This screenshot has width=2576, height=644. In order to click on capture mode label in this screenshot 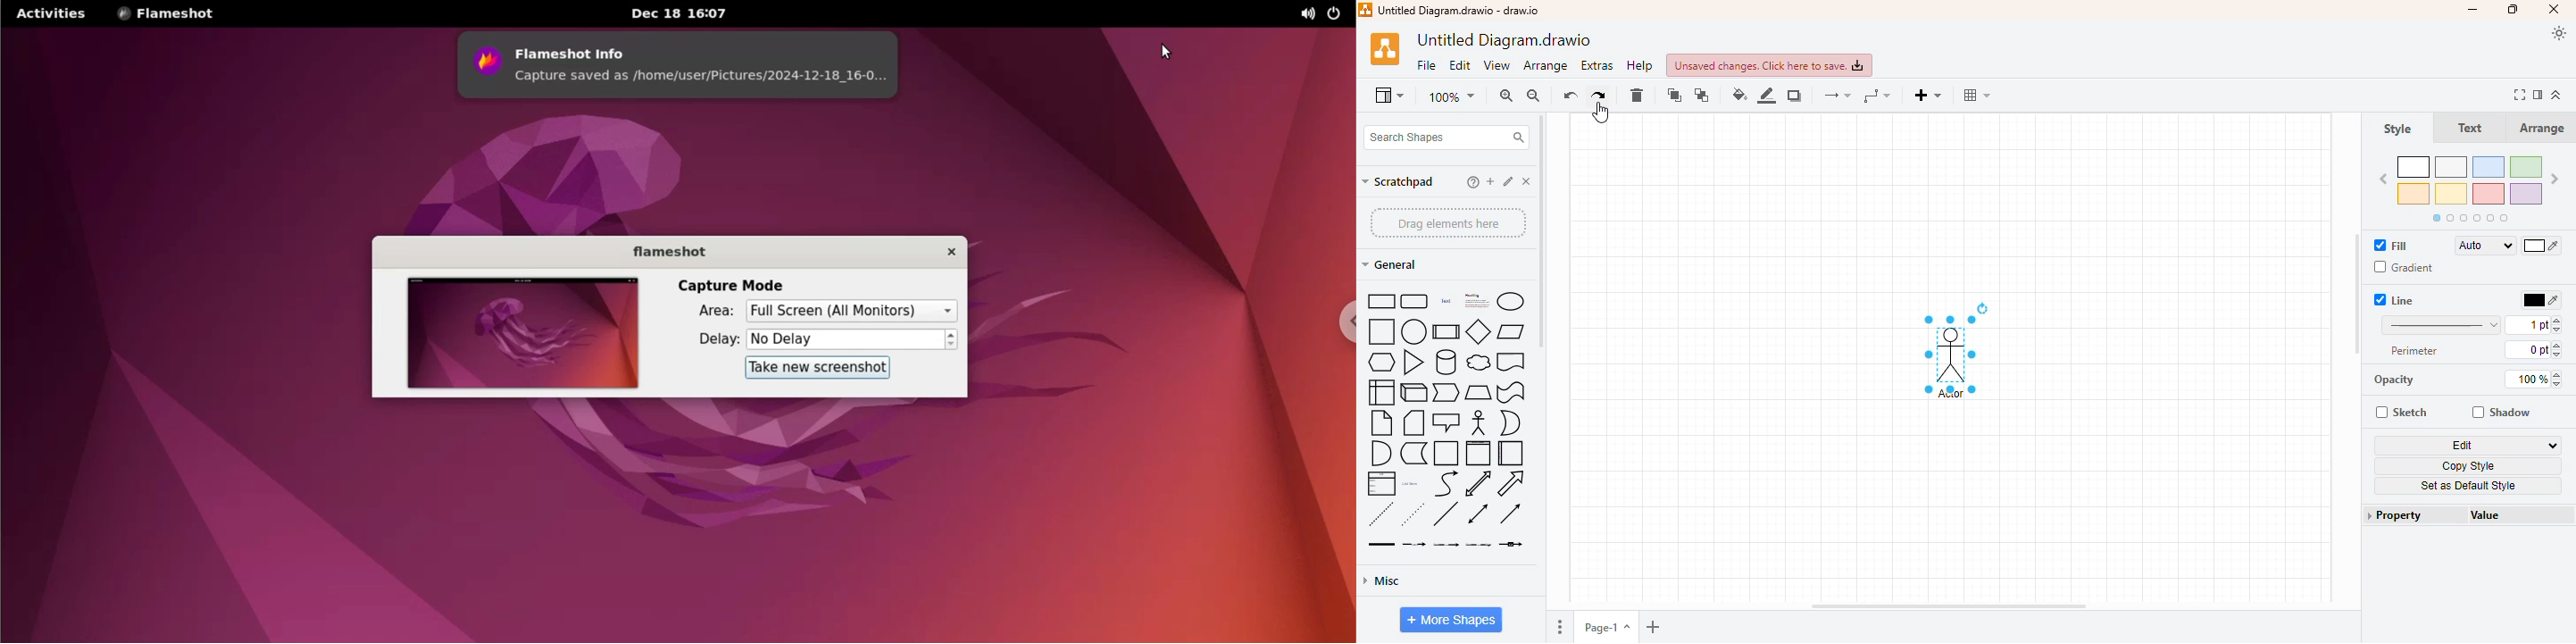, I will do `click(730, 285)`.